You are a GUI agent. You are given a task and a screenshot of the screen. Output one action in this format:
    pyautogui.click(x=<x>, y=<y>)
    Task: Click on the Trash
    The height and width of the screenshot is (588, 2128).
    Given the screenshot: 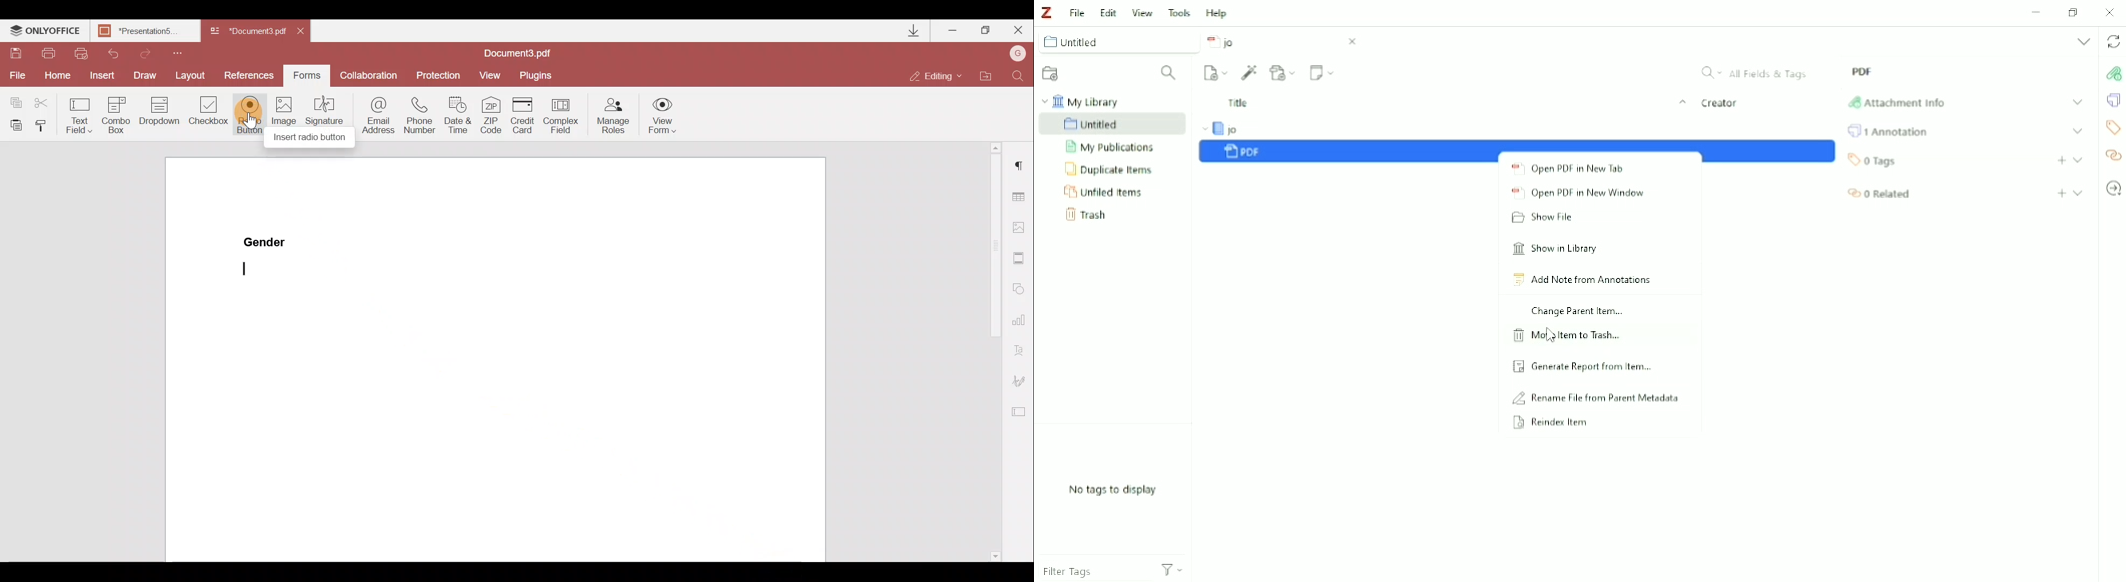 What is the action you would take?
    pyautogui.click(x=1092, y=215)
    